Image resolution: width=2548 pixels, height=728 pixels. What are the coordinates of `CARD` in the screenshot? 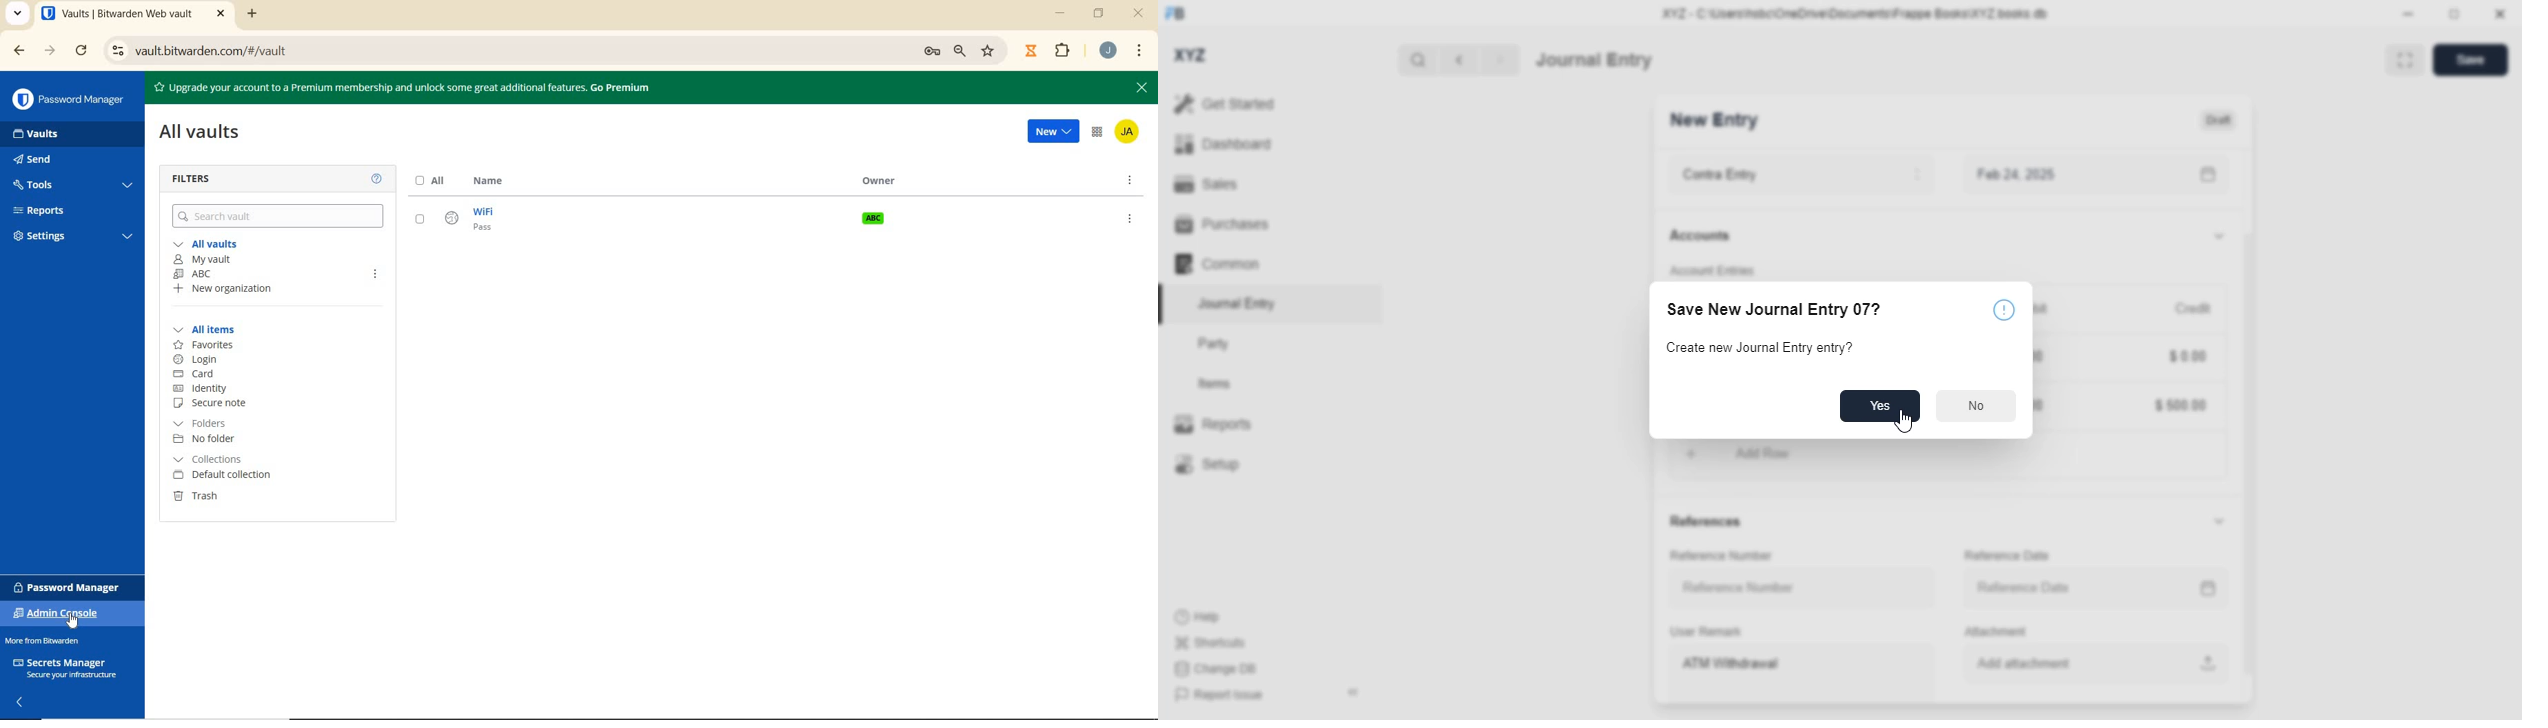 It's located at (203, 374).